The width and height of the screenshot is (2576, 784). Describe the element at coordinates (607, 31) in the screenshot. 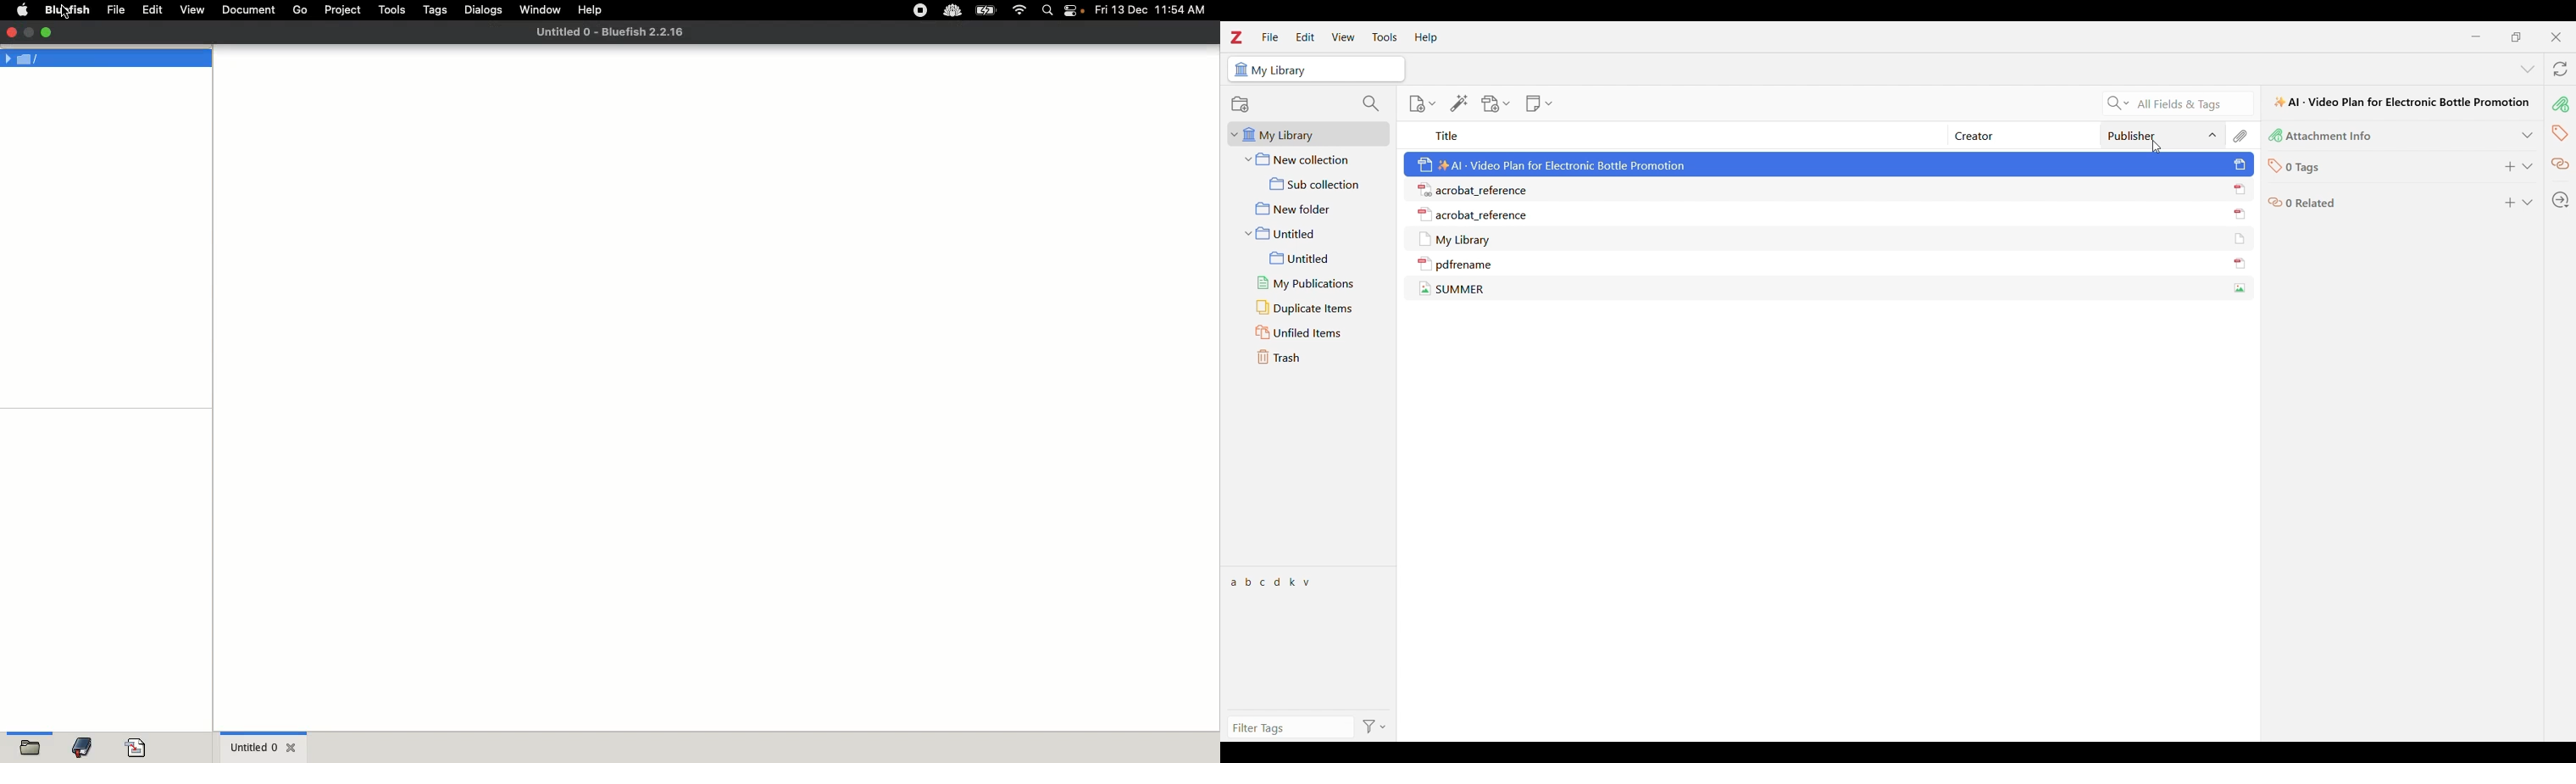

I see `Untitled` at that location.